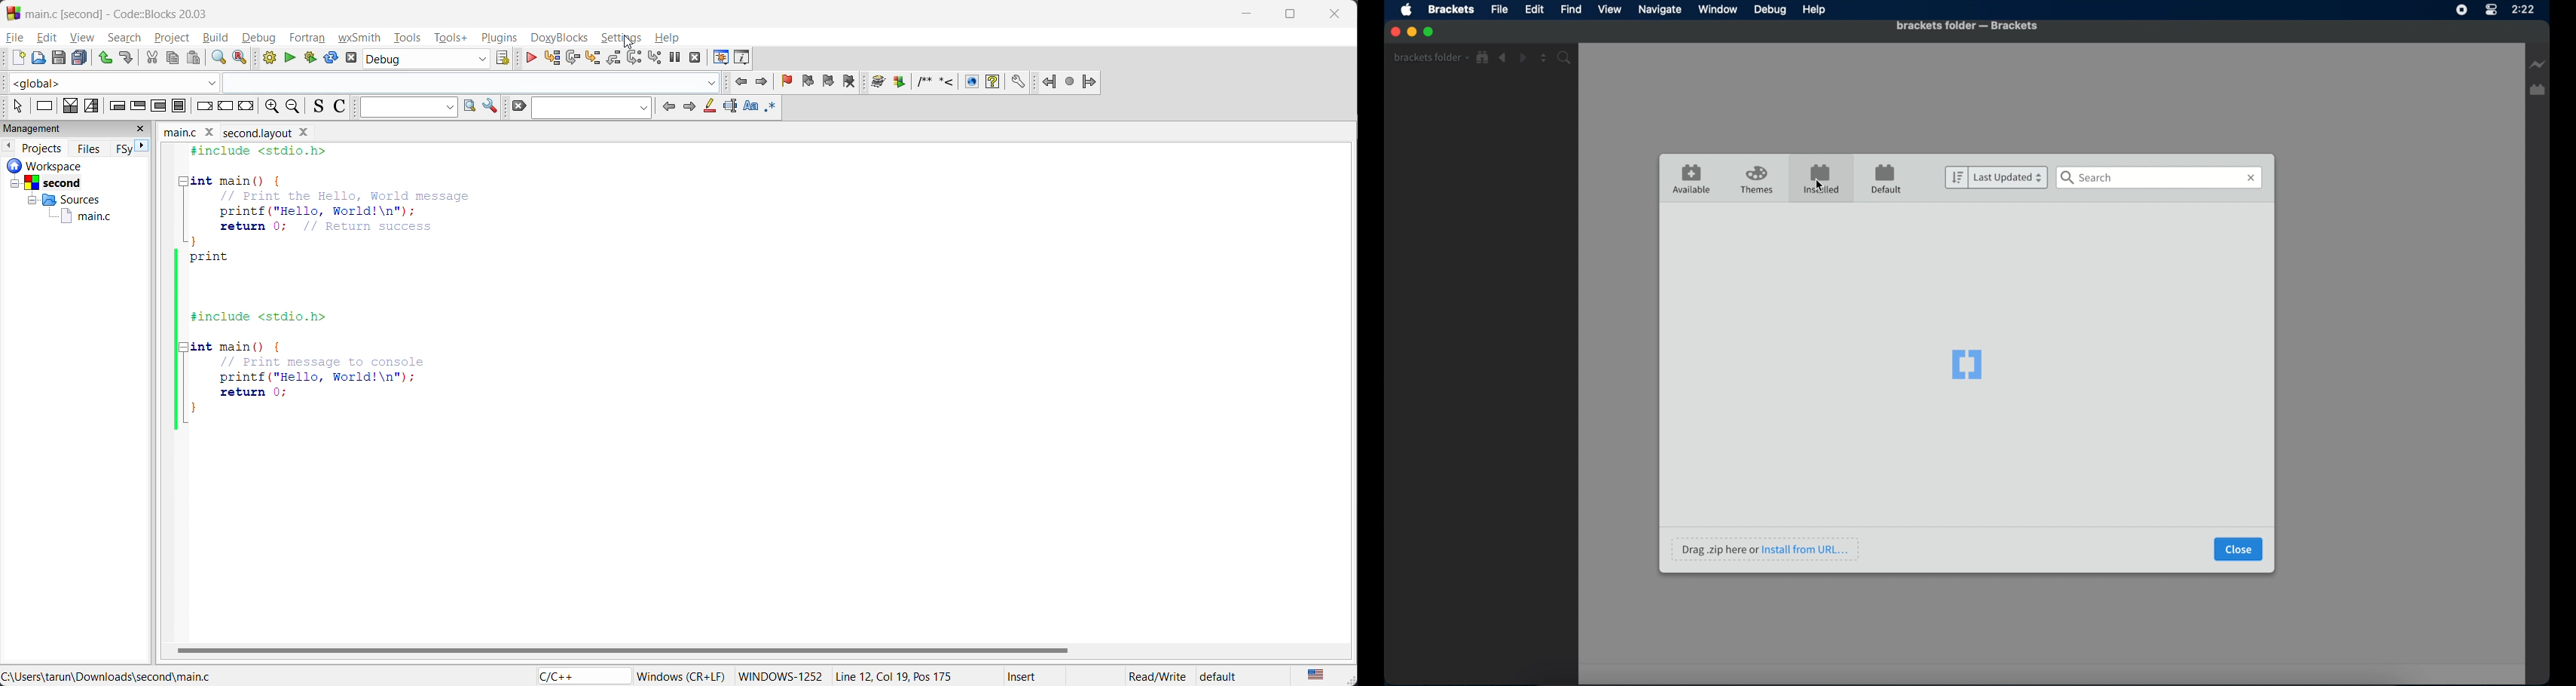 This screenshot has height=700, width=2576. What do you see at coordinates (490, 107) in the screenshot?
I see `show options window` at bounding box center [490, 107].